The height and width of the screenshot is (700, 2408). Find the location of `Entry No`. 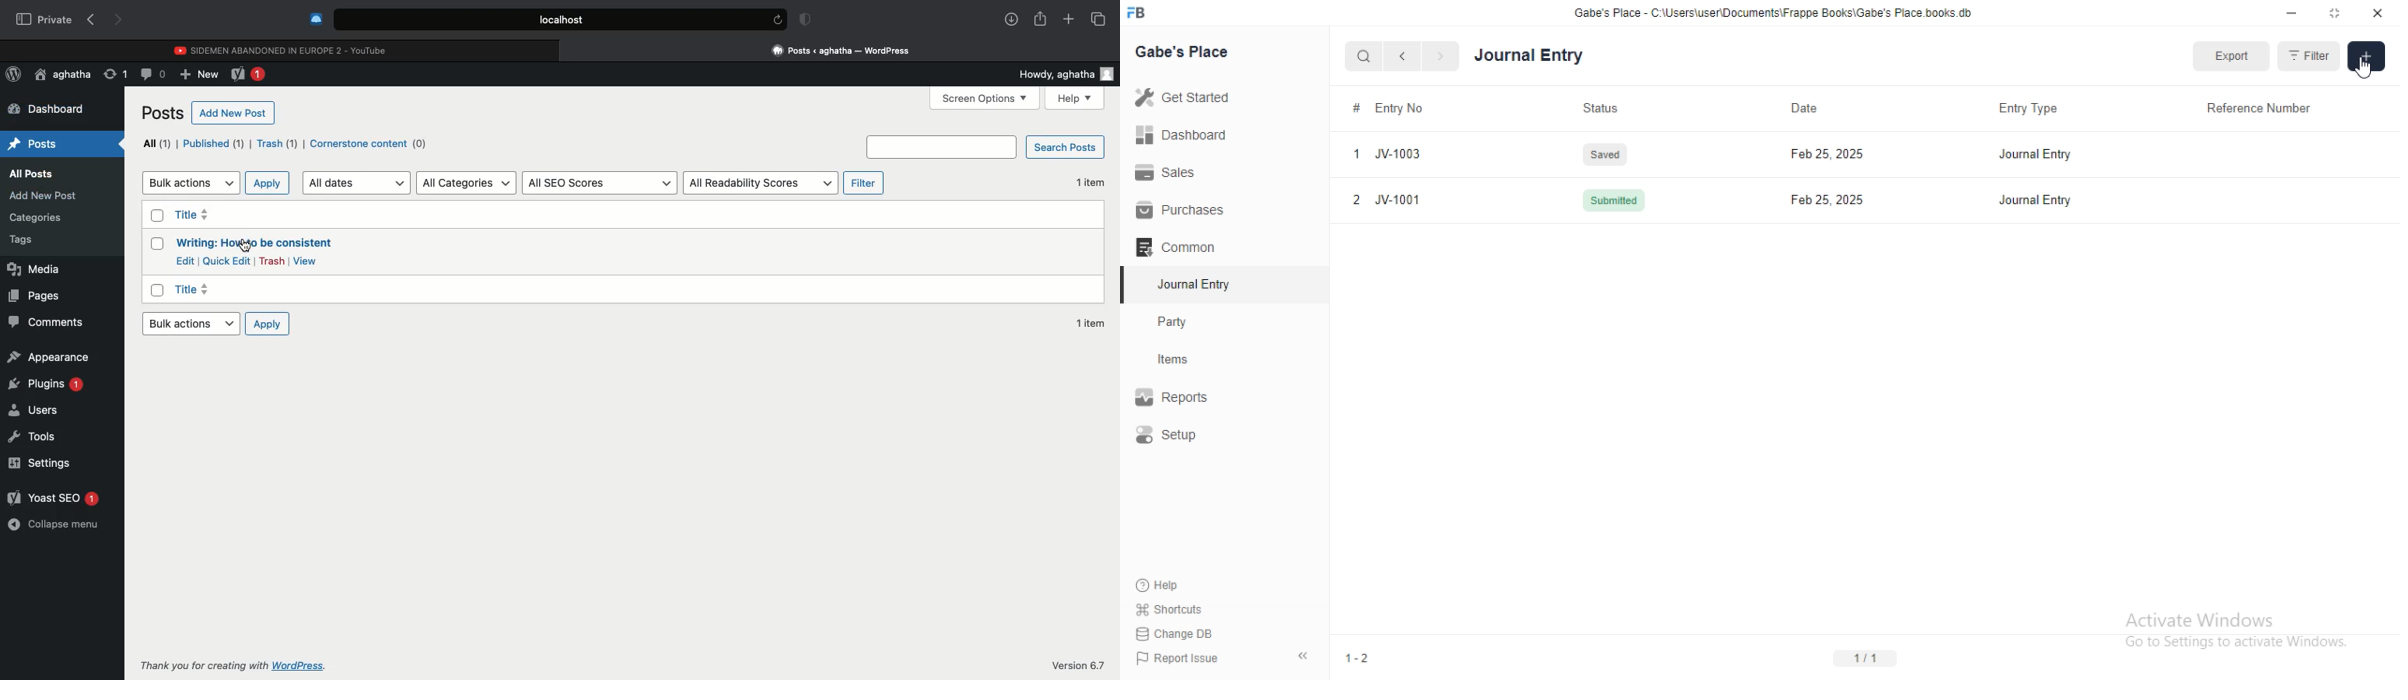

Entry No is located at coordinates (1401, 107).